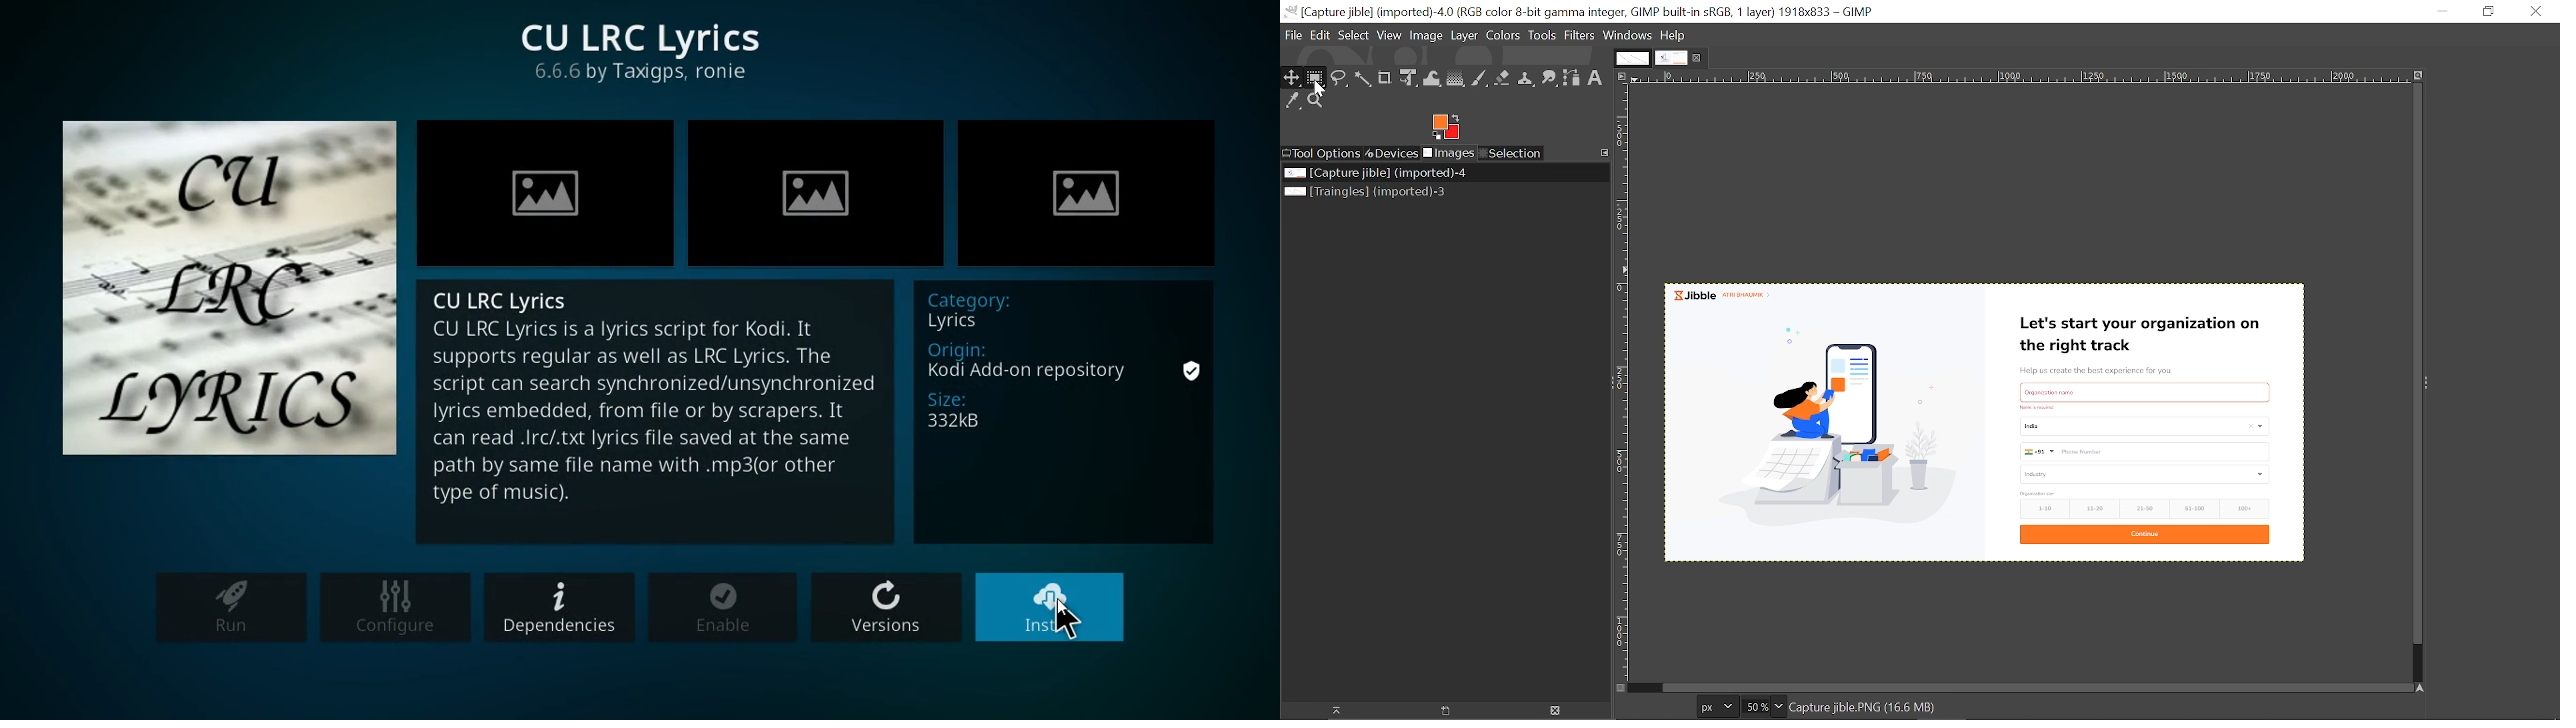 This screenshot has height=728, width=2576. I want to click on Close image, so click(1558, 710).